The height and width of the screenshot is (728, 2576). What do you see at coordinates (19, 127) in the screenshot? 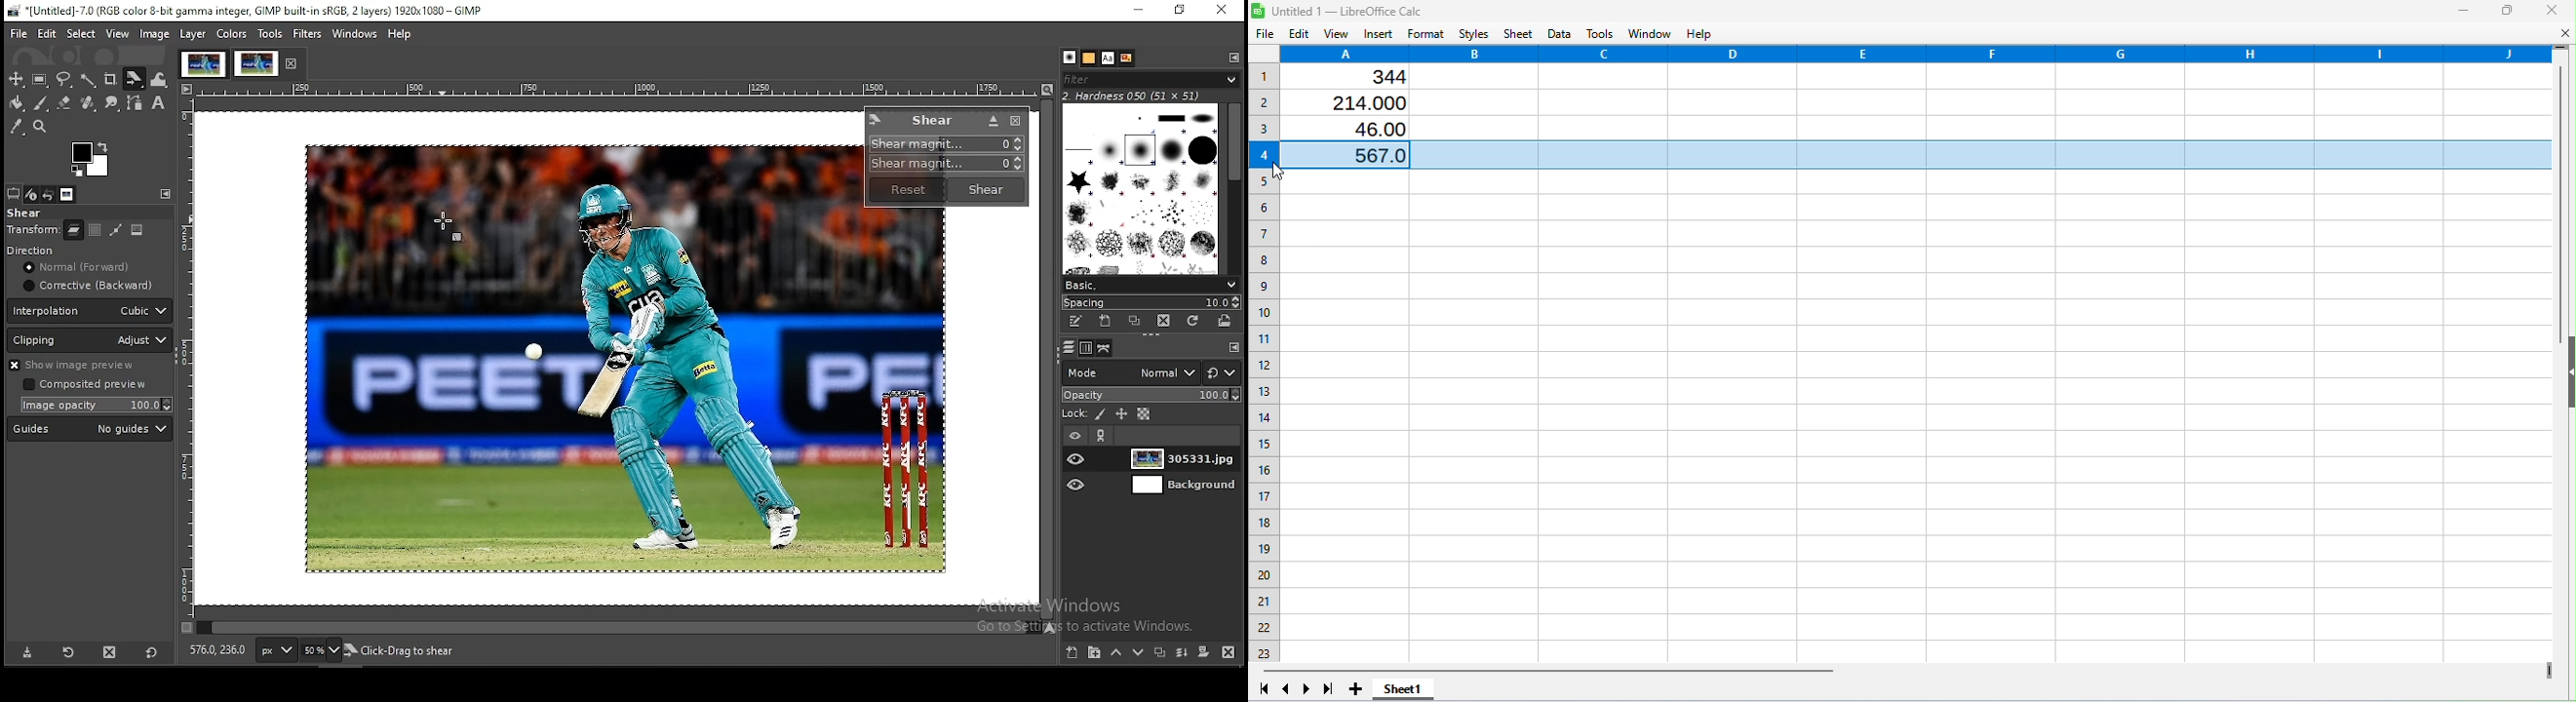
I see `color picker tool` at bounding box center [19, 127].